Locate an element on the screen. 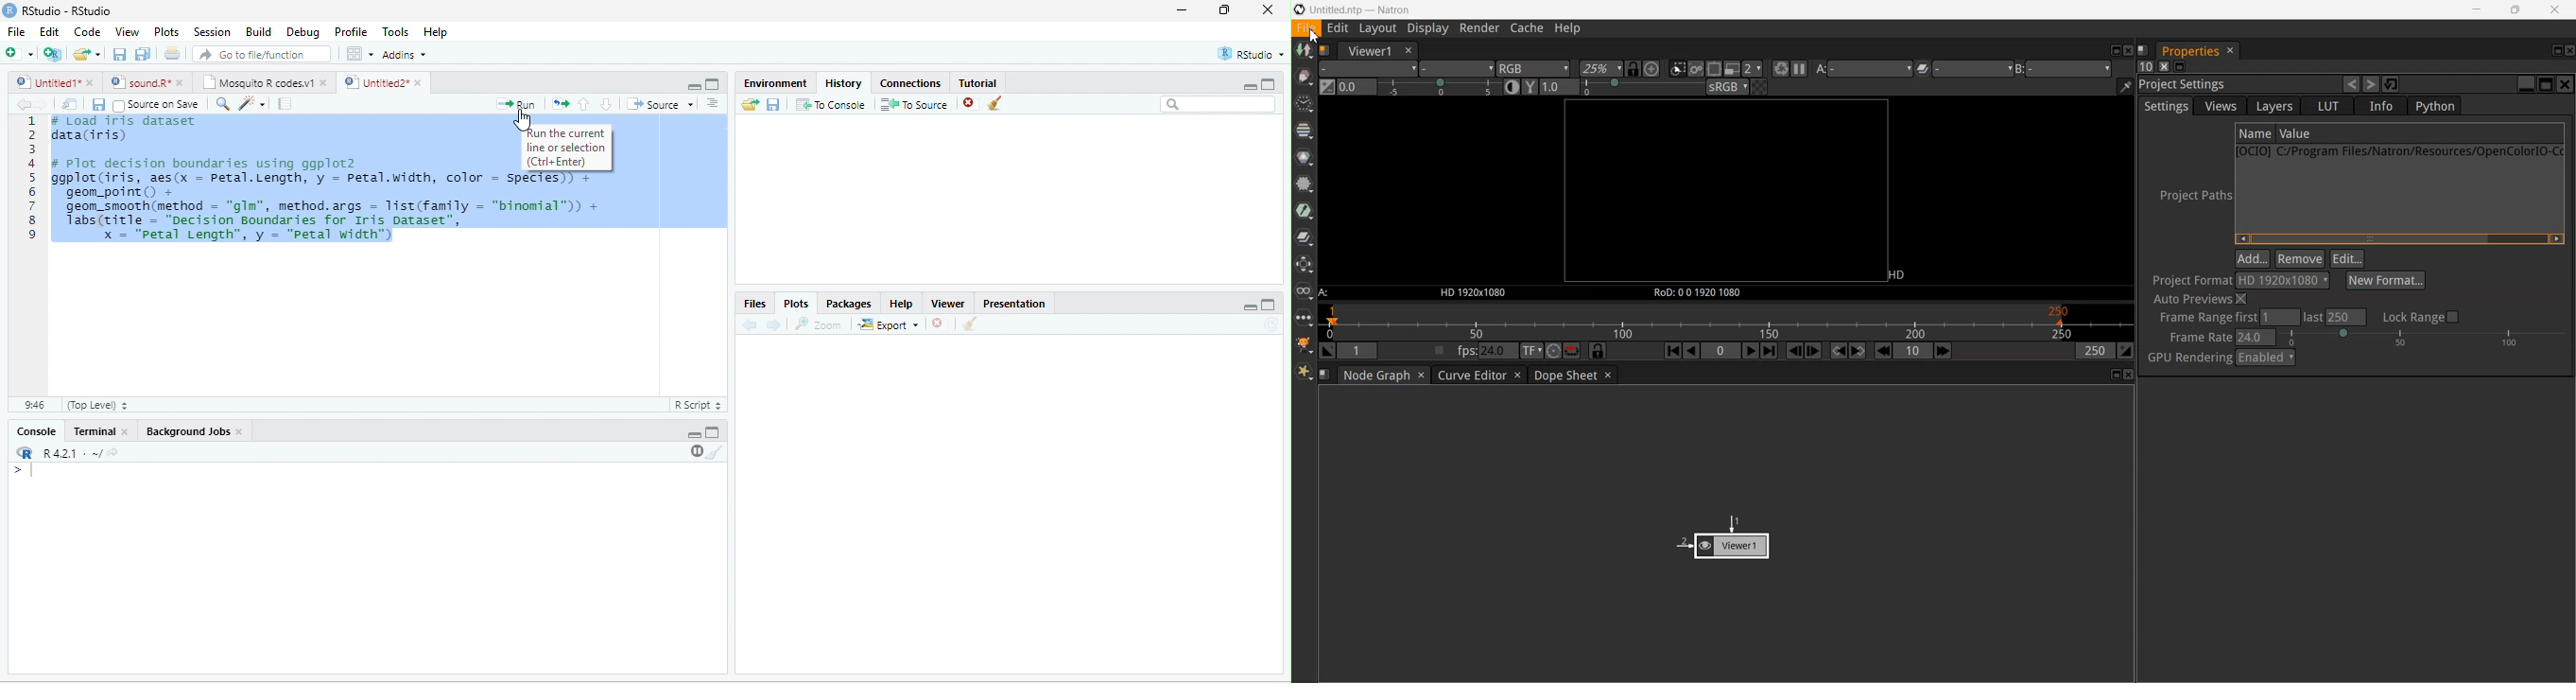 The width and height of the screenshot is (2576, 700). R.4.2.1 .~/ is located at coordinates (67, 454).